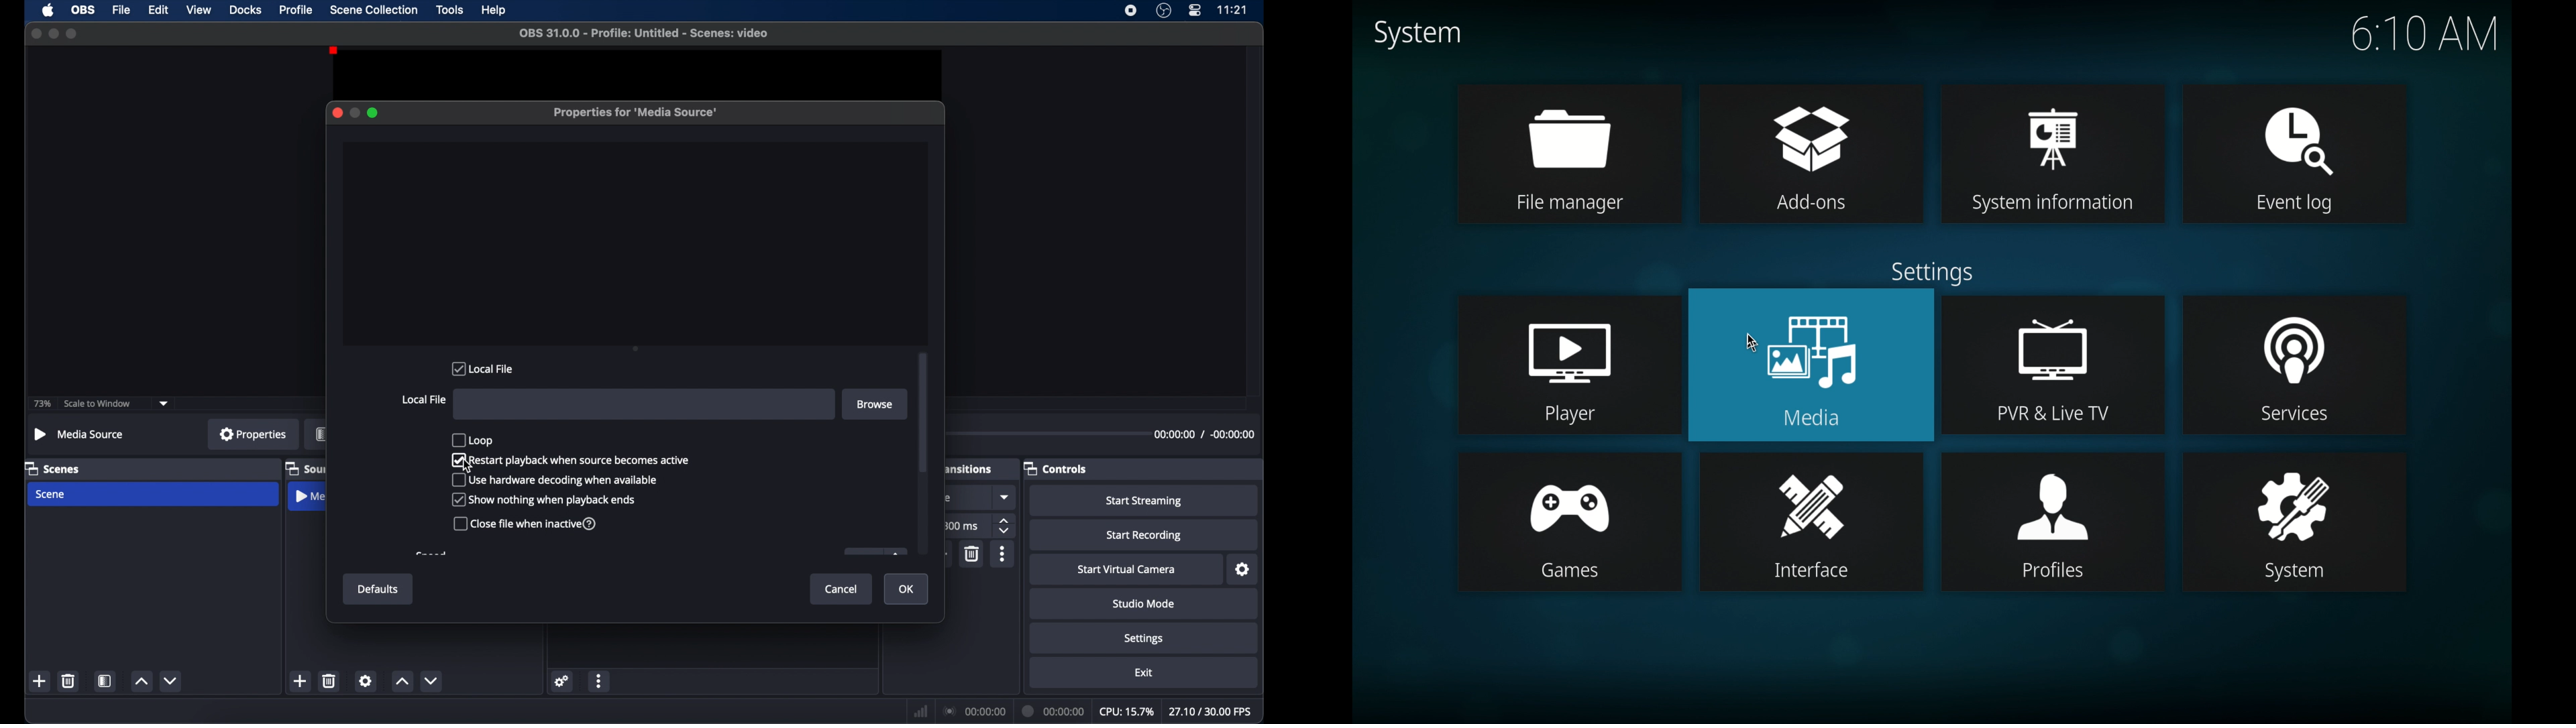 This screenshot has width=2576, height=728. I want to click on system information, so click(2055, 152).